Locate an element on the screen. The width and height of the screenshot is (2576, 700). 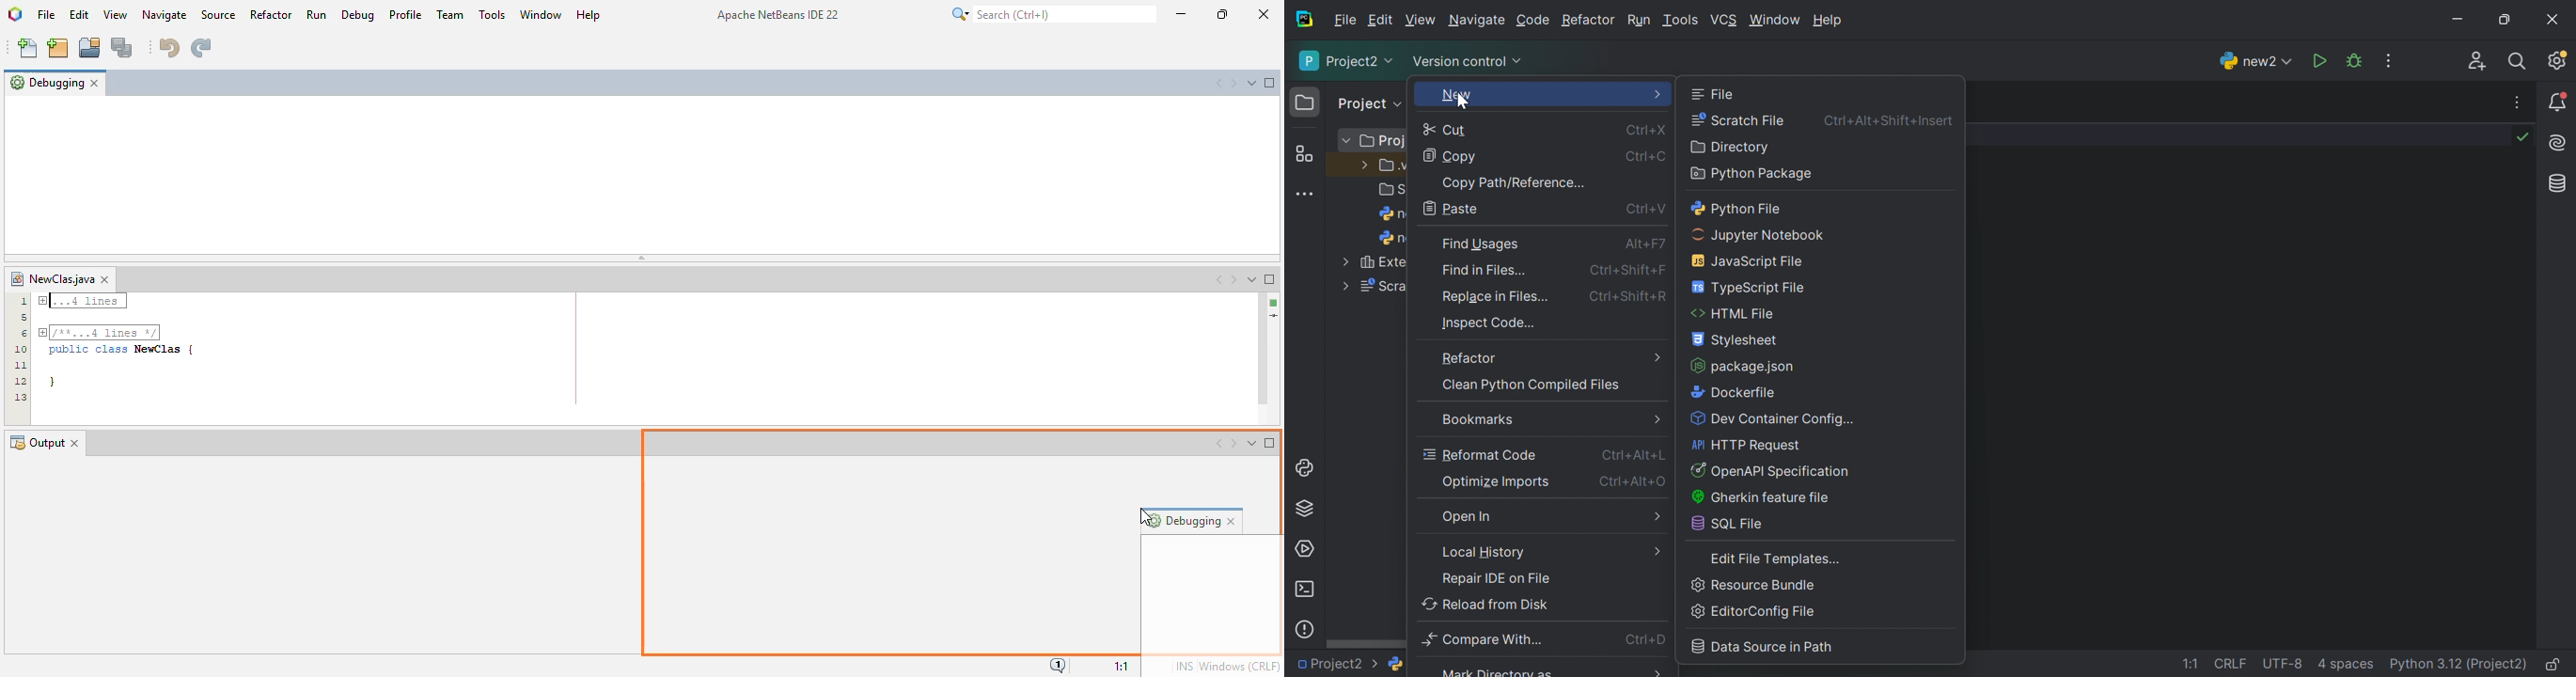
run is located at coordinates (316, 14).